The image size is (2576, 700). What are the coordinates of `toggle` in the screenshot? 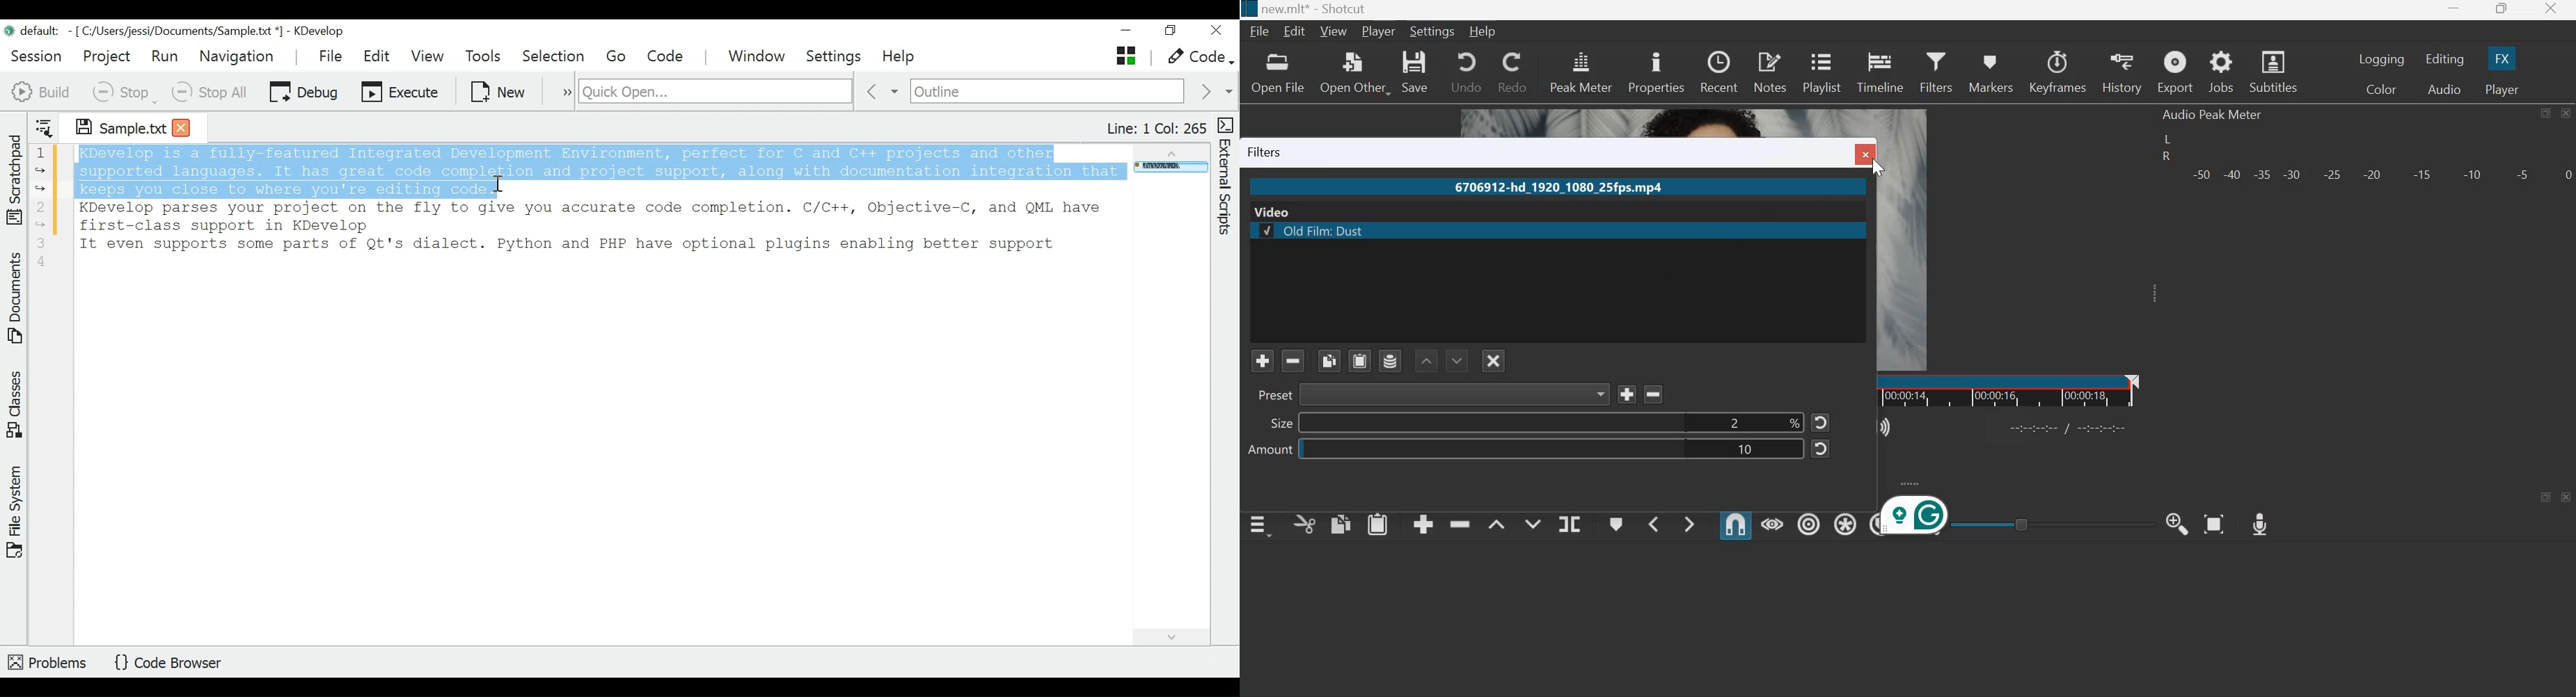 It's located at (2053, 522).